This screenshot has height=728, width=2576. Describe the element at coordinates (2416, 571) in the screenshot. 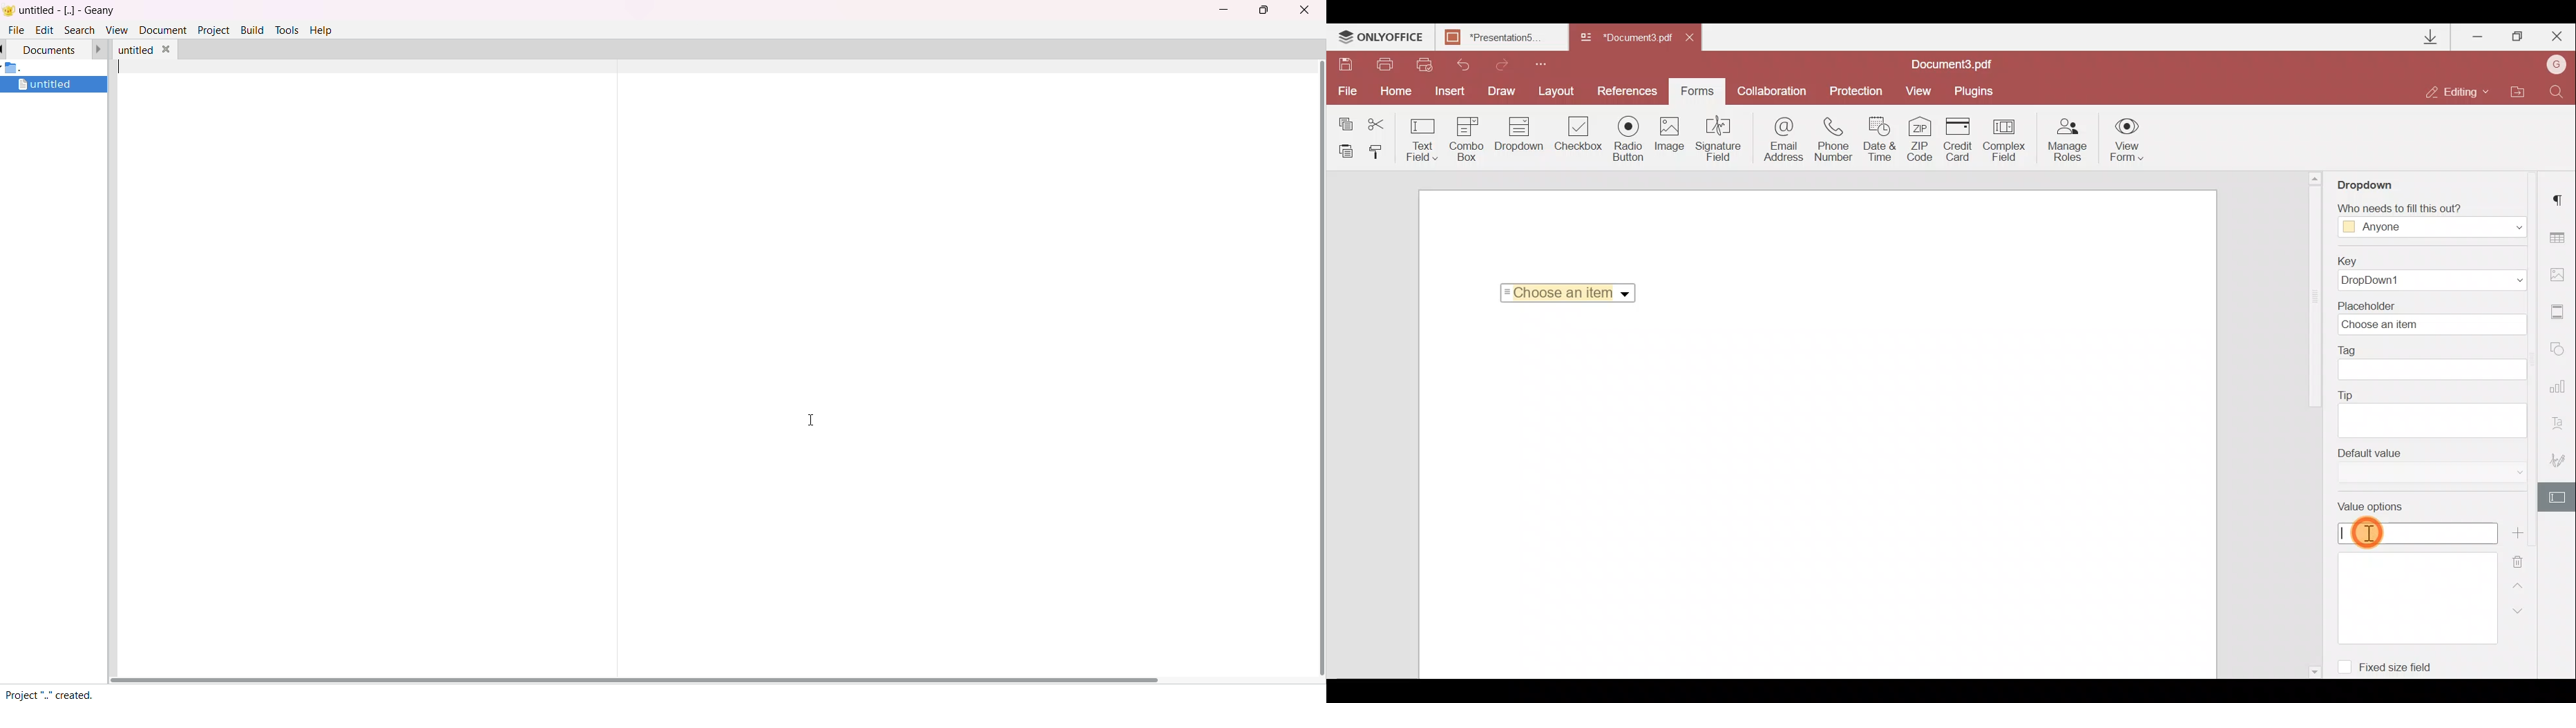

I see `Value options` at that location.